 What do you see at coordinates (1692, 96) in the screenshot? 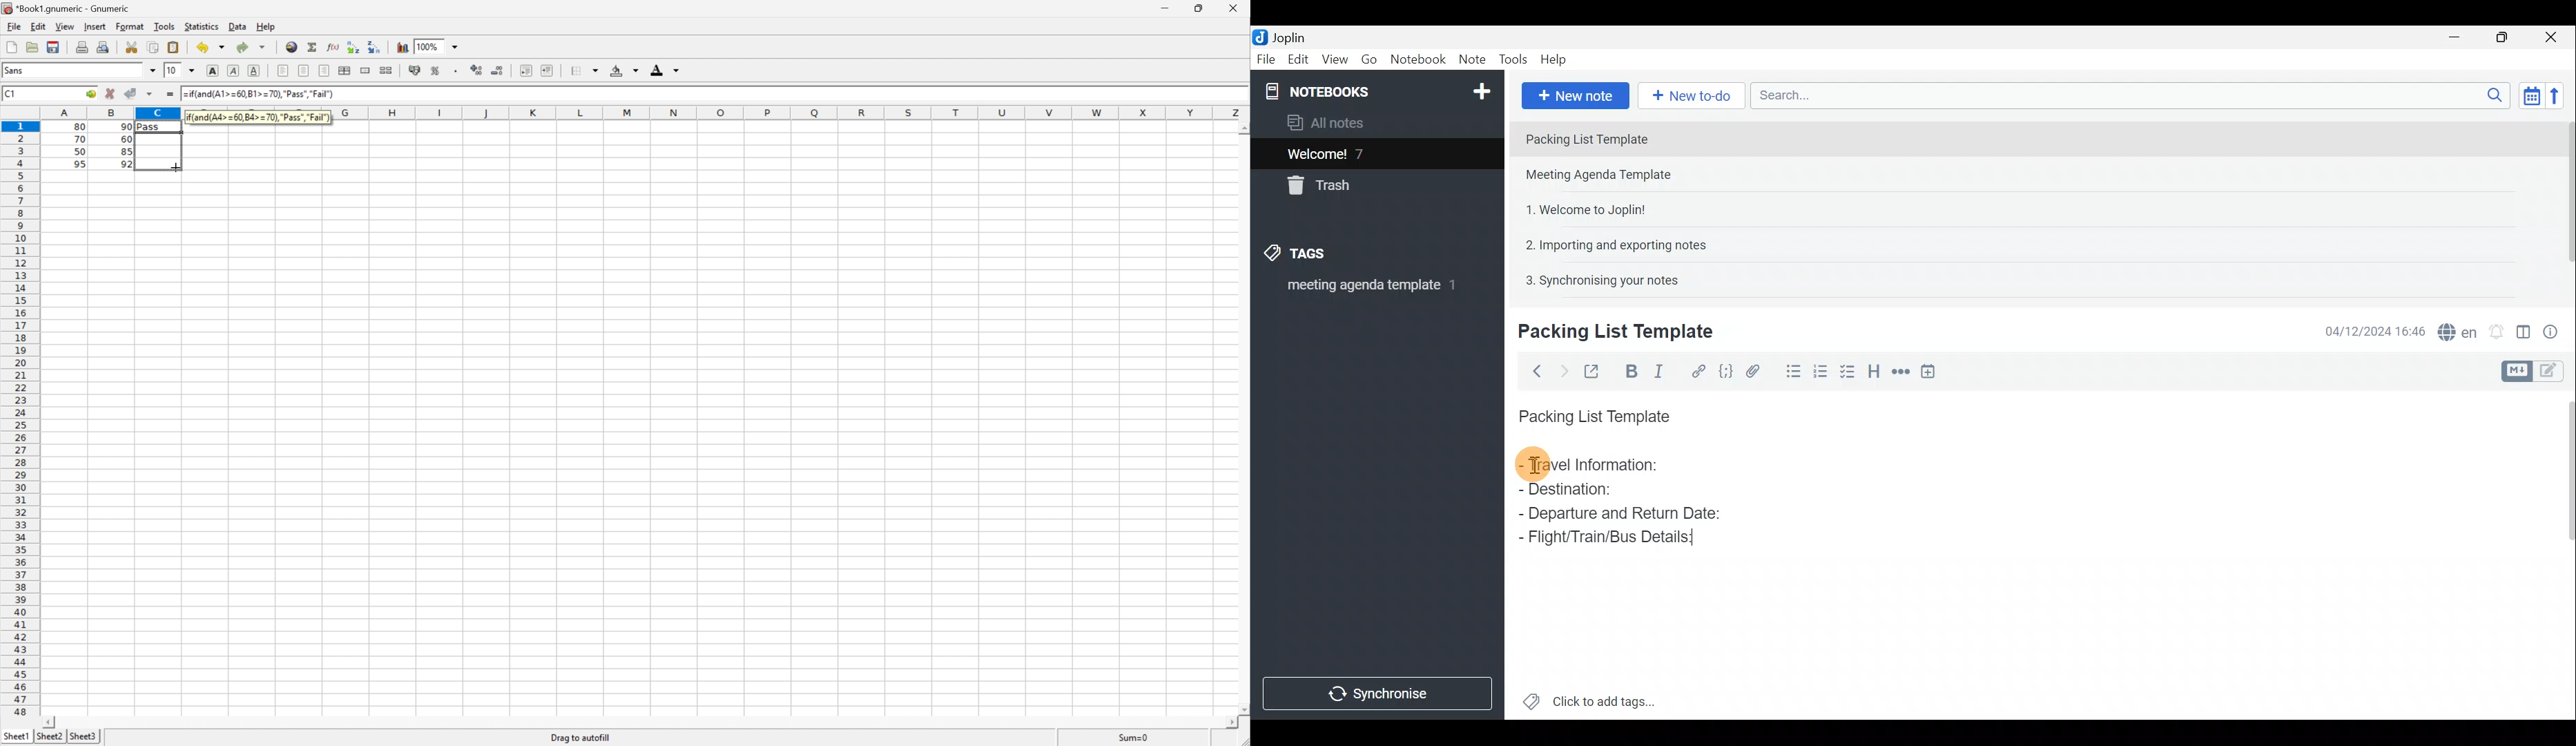
I see `New to-do` at bounding box center [1692, 96].